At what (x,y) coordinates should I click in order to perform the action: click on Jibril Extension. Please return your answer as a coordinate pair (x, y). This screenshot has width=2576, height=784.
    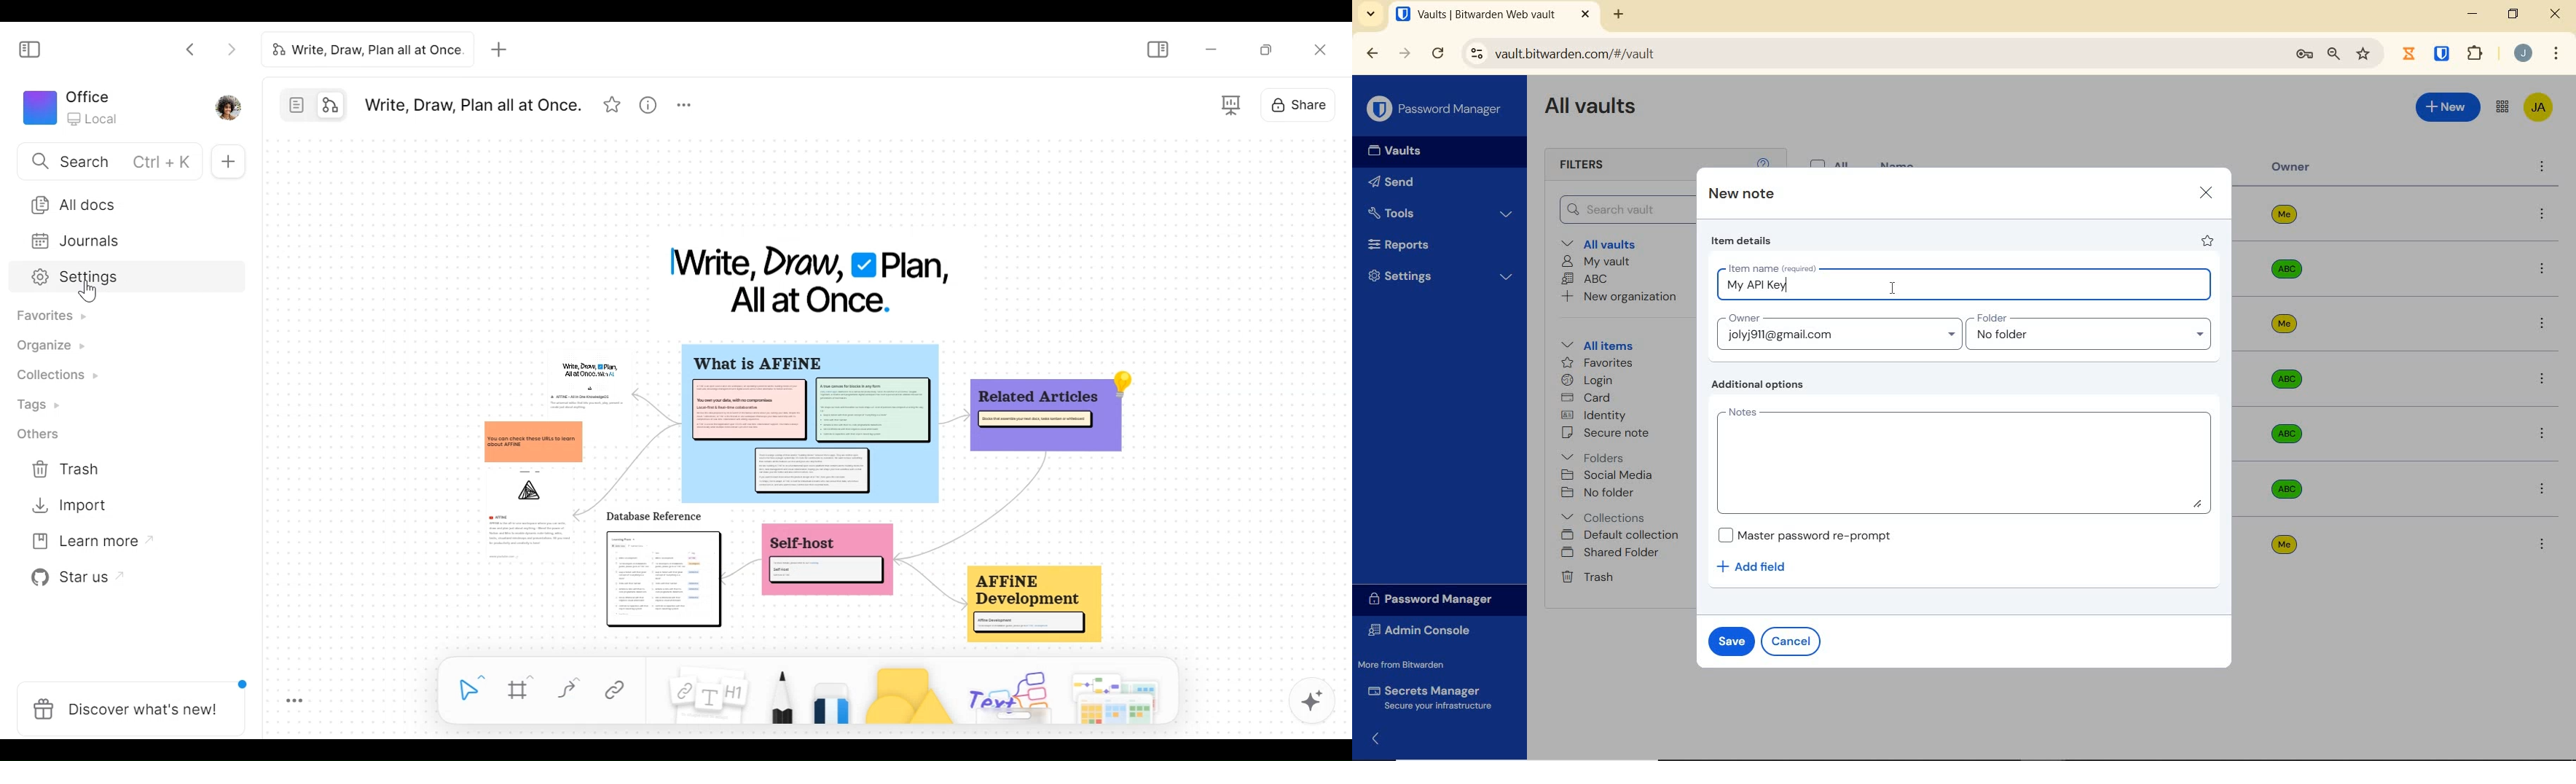
    Looking at the image, I should click on (2411, 53).